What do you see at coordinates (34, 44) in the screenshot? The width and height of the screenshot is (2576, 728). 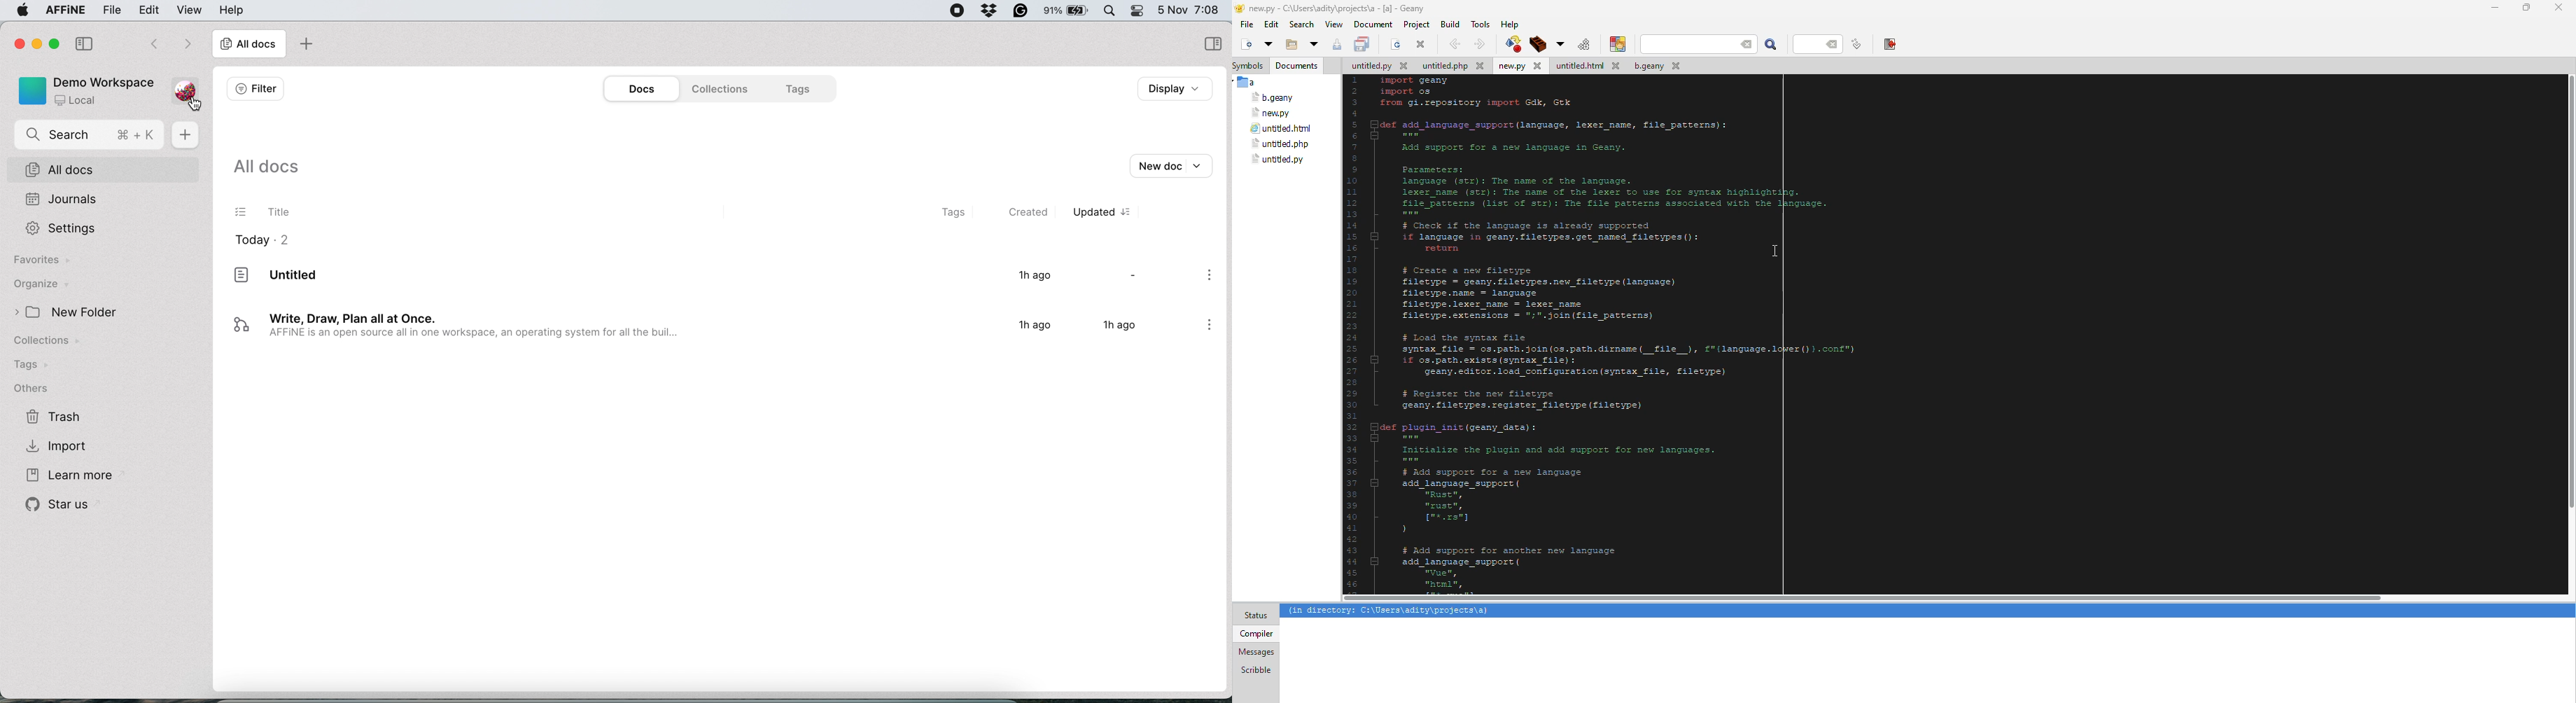 I see `minimise` at bounding box center [34, 44].